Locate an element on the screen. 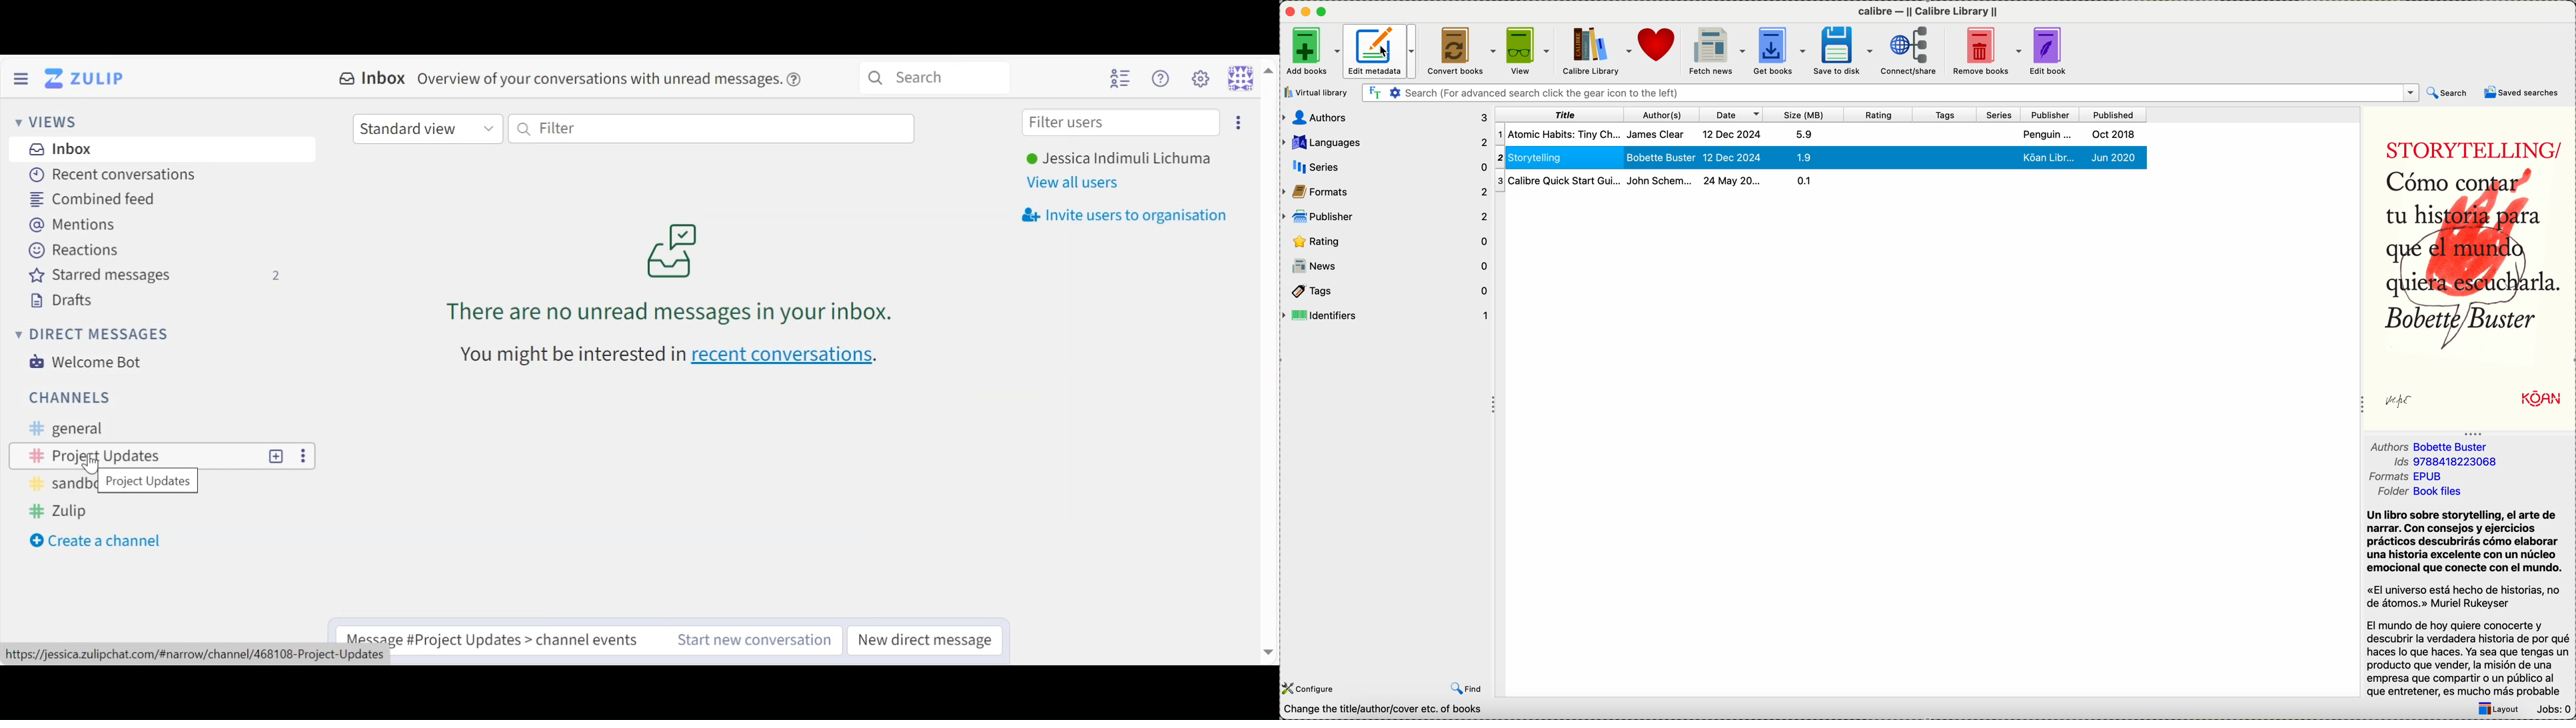  edit book is located at coordinates (2050, 52).